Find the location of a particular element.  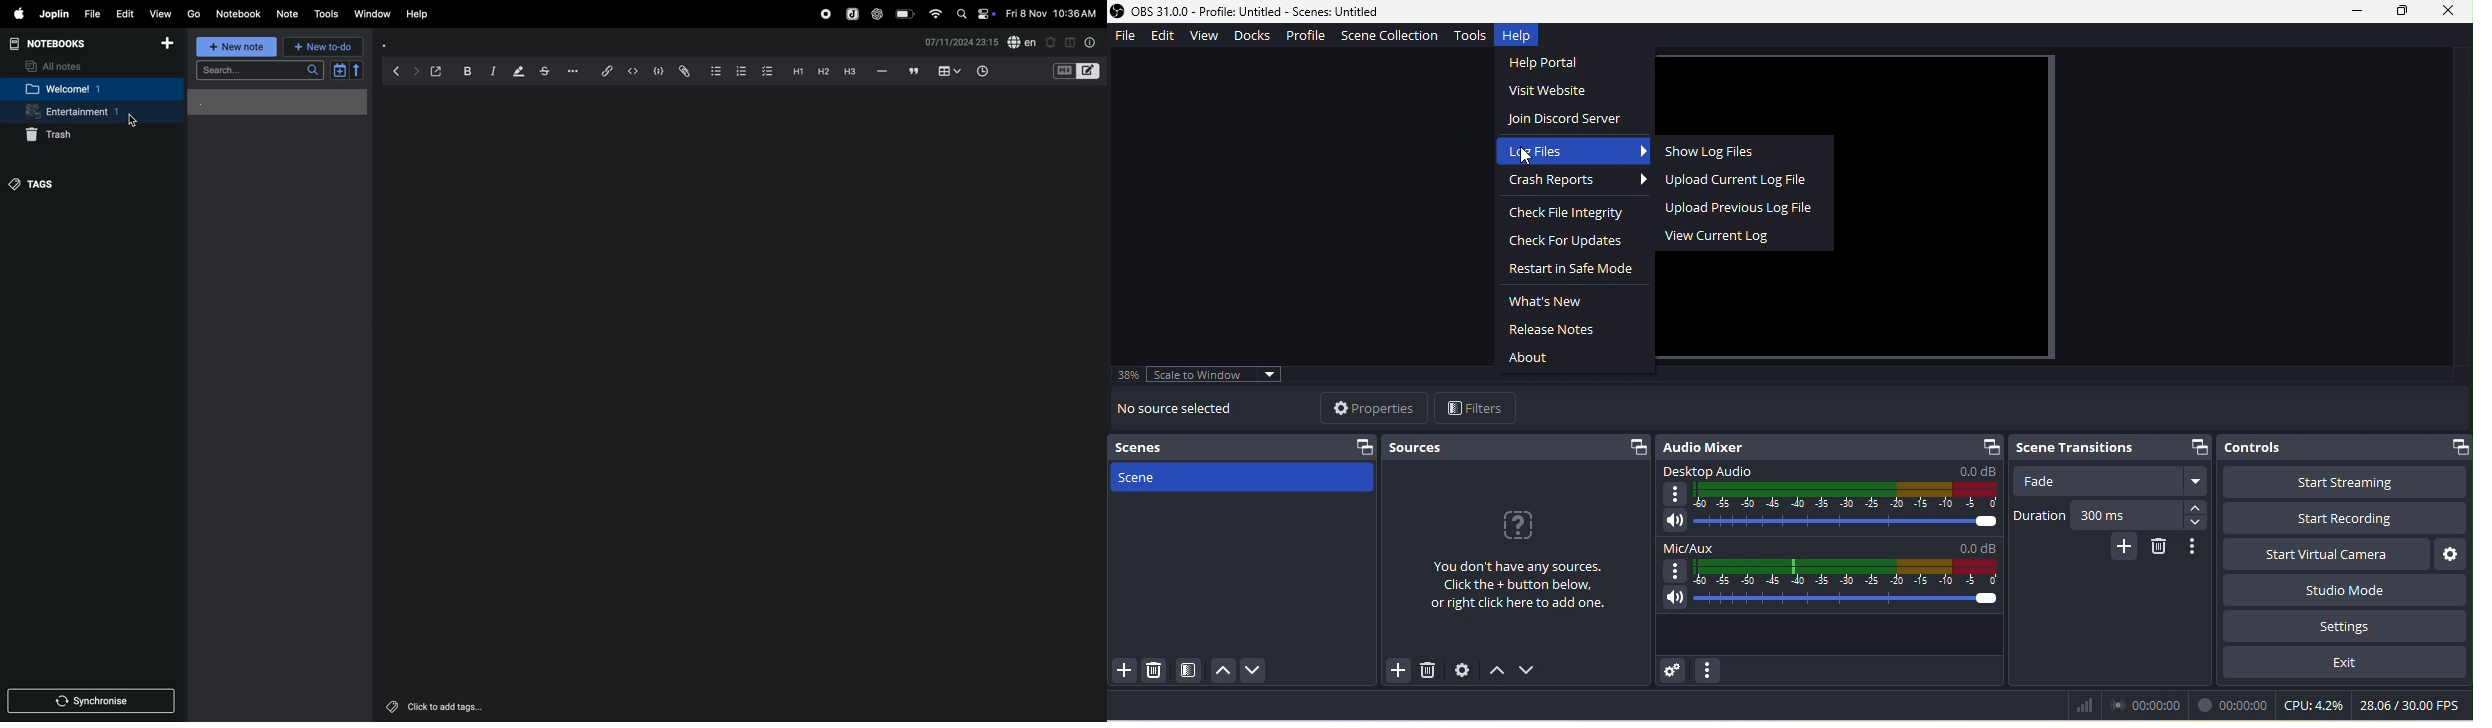

forward is located at coordinates (416, 72).